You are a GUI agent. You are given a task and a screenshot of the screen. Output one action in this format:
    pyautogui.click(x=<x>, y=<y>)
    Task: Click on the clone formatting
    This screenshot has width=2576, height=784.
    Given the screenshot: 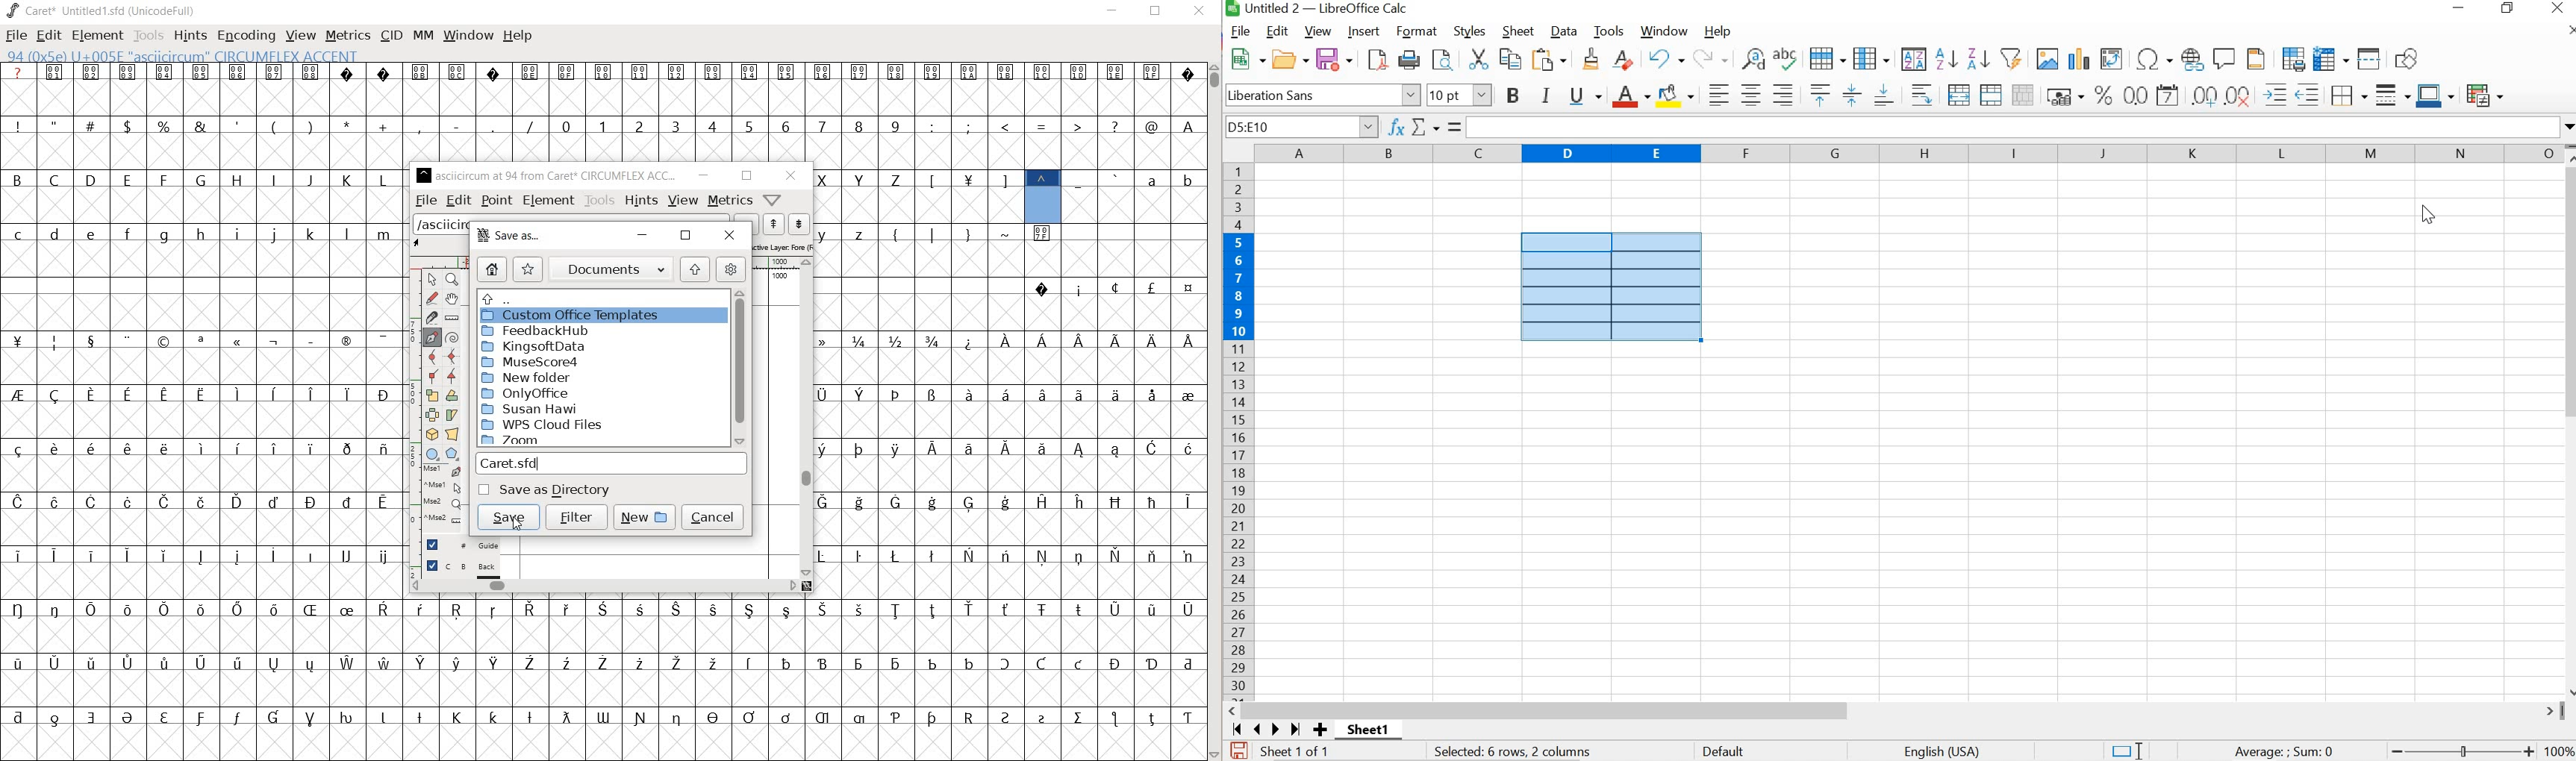 What is the action you would take?
    pyautogui.click(x=1591, y=60)
    